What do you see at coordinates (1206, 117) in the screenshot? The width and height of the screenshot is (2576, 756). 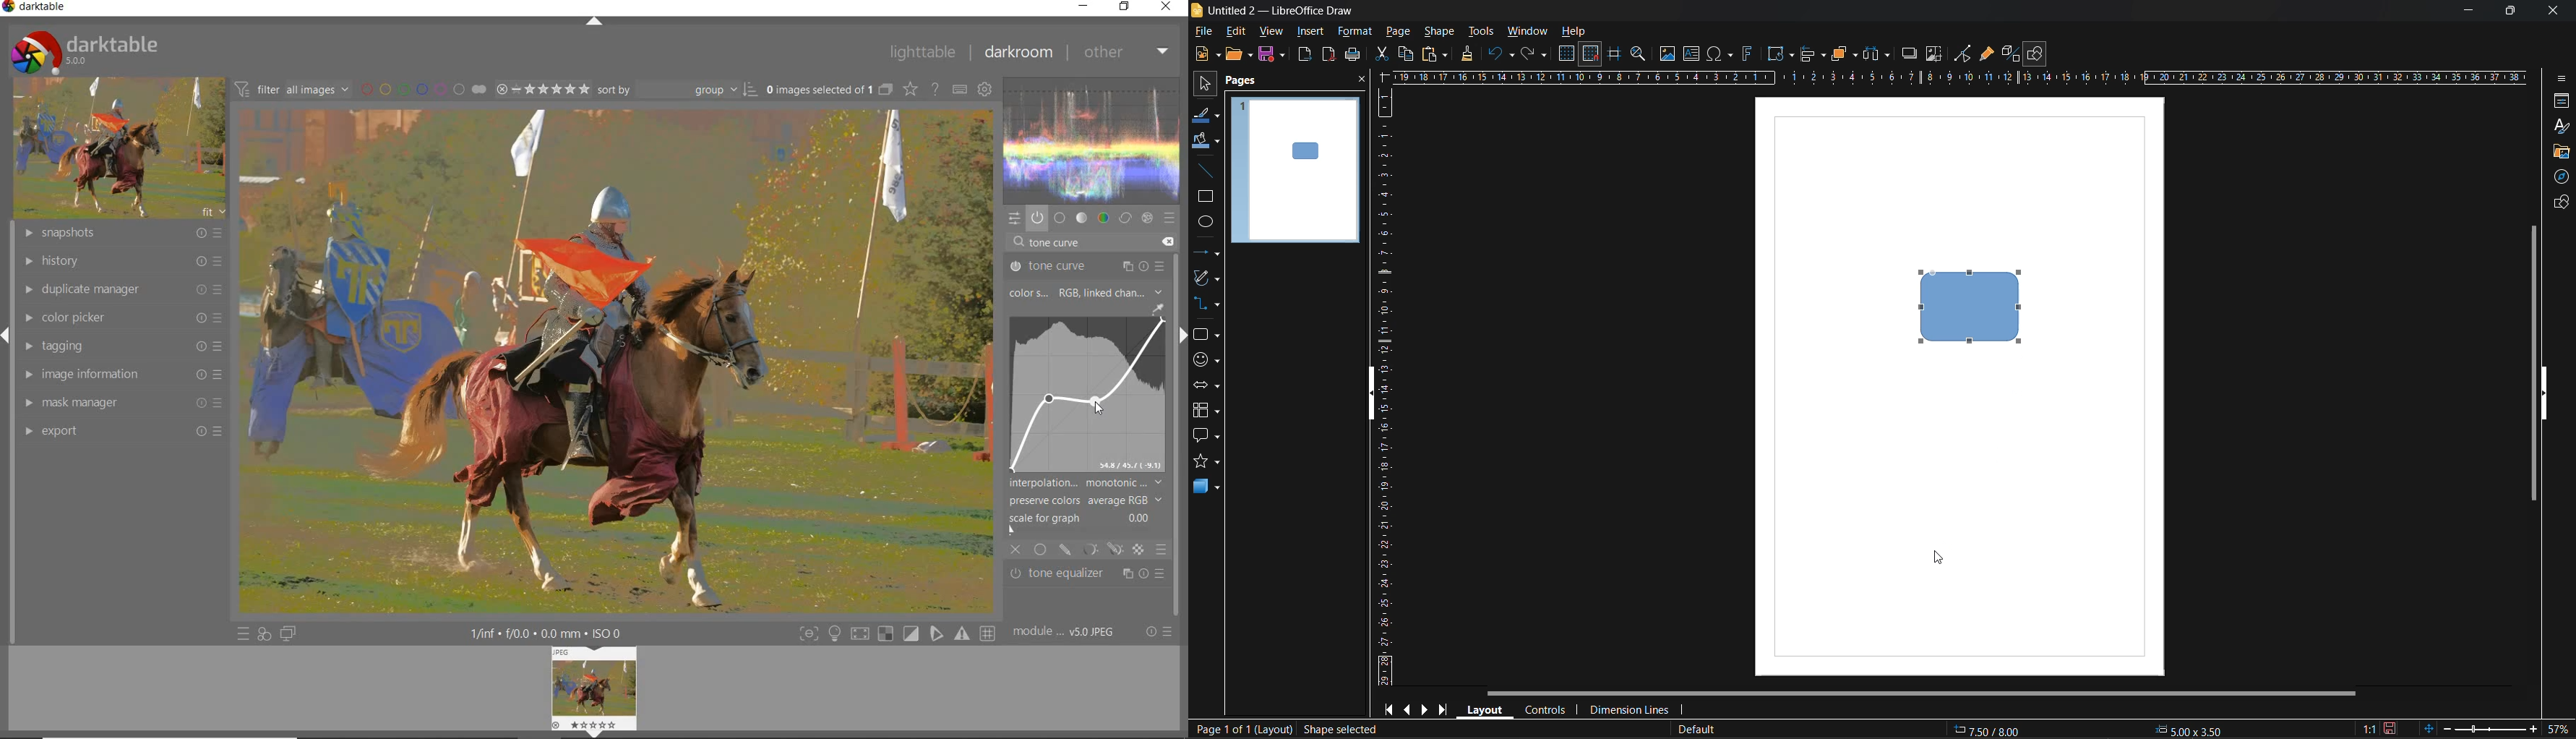 I see `line color` at bounding box center [1206, 117].